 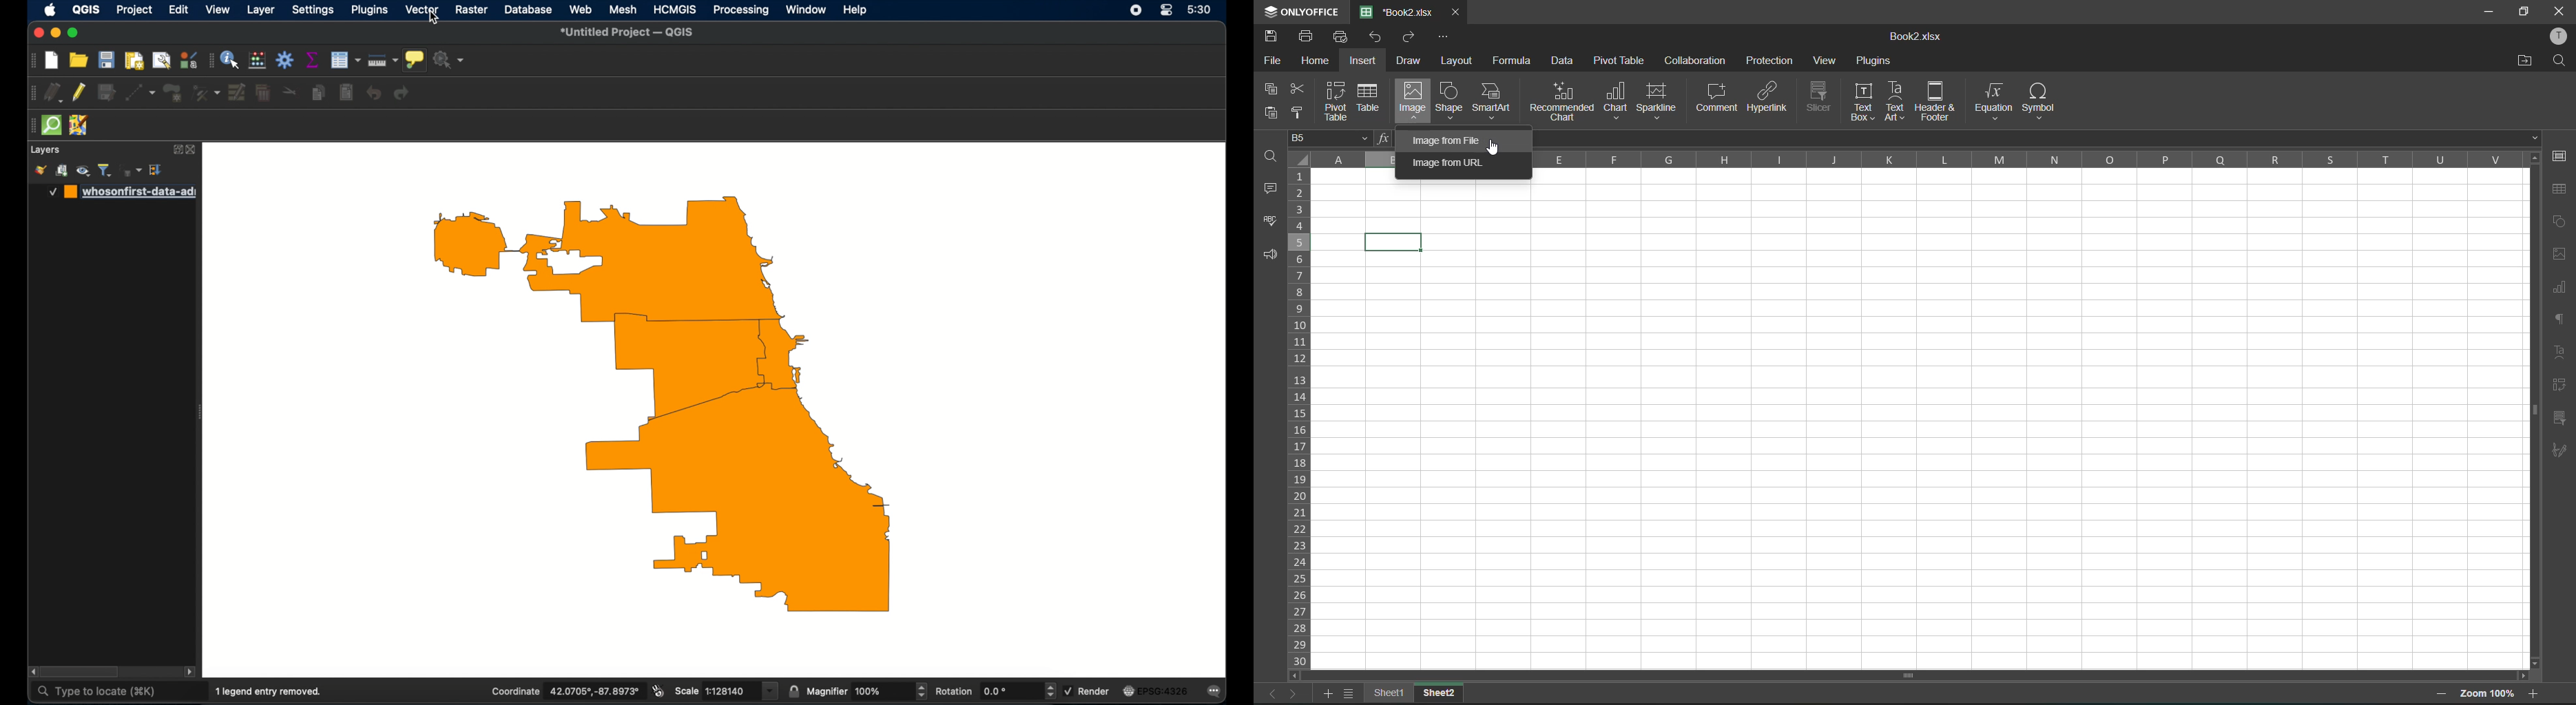 What do you see at coordinates (37, 33) in the screenshot?
I see `close` at bounding box center [37, 33].